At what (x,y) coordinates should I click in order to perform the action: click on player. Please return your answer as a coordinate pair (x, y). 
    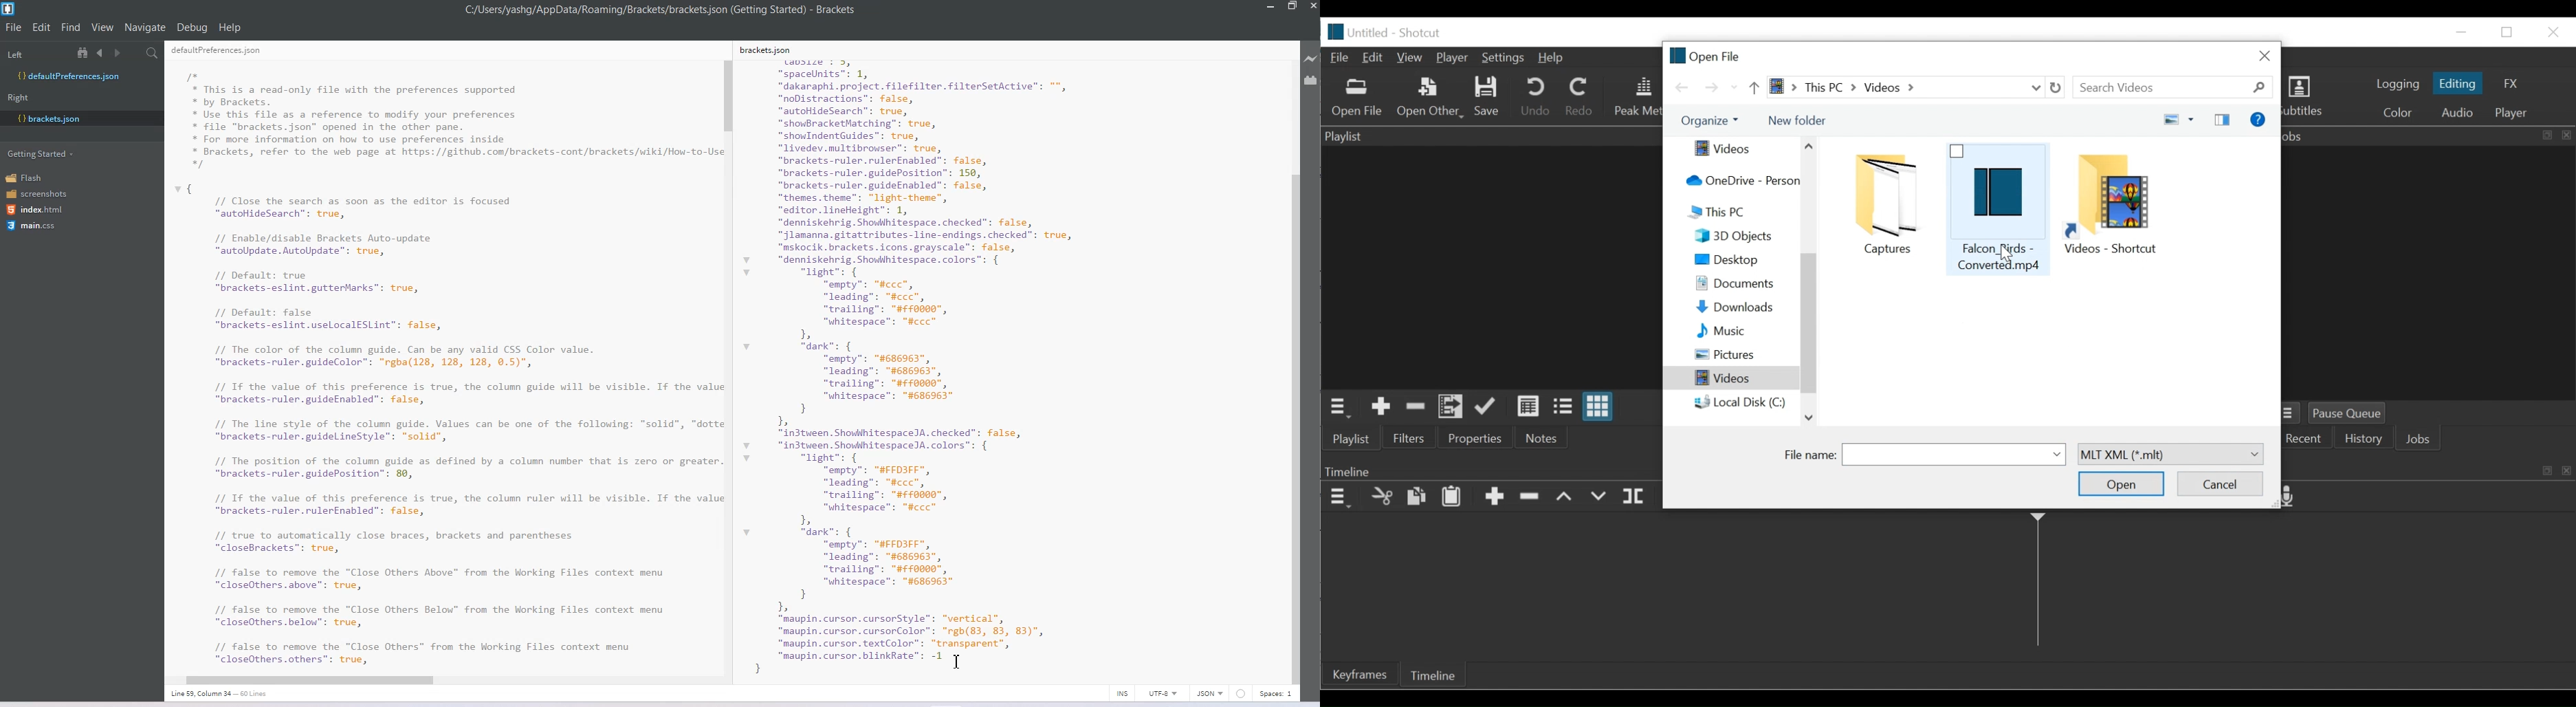
    Looking at the image, I should click on (2515, 114).